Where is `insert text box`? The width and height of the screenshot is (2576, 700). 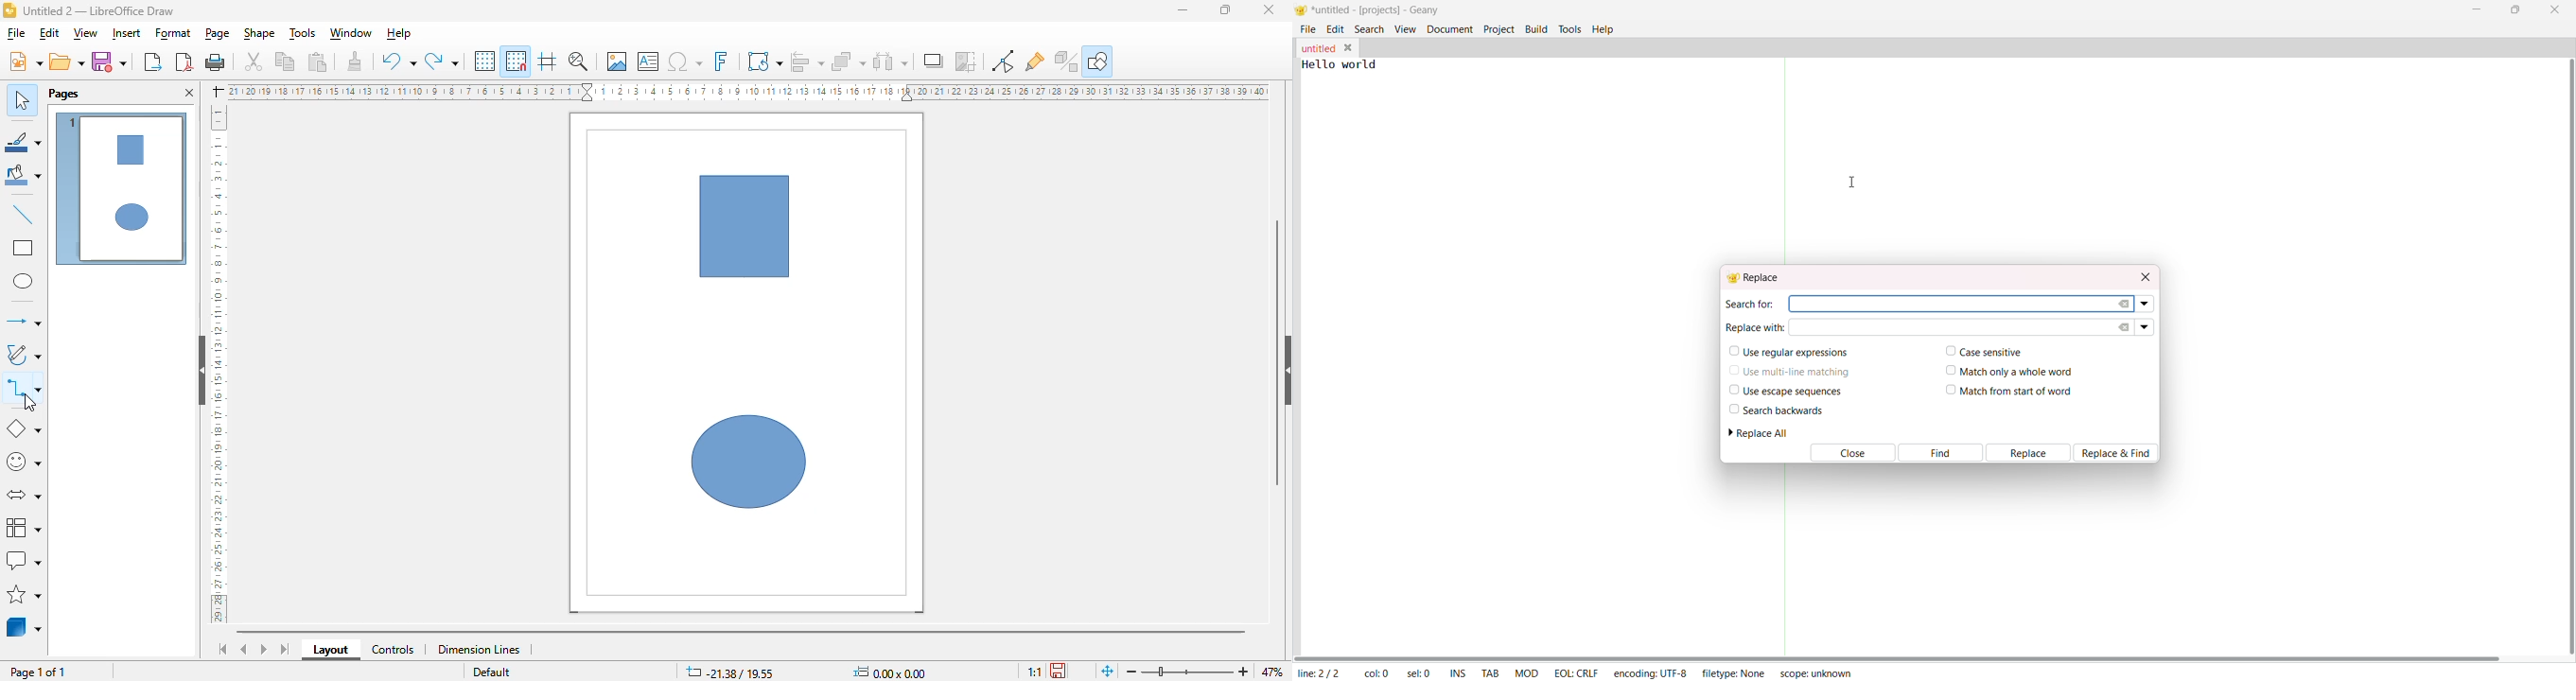 insert text box is located at coordinates (648, 61).